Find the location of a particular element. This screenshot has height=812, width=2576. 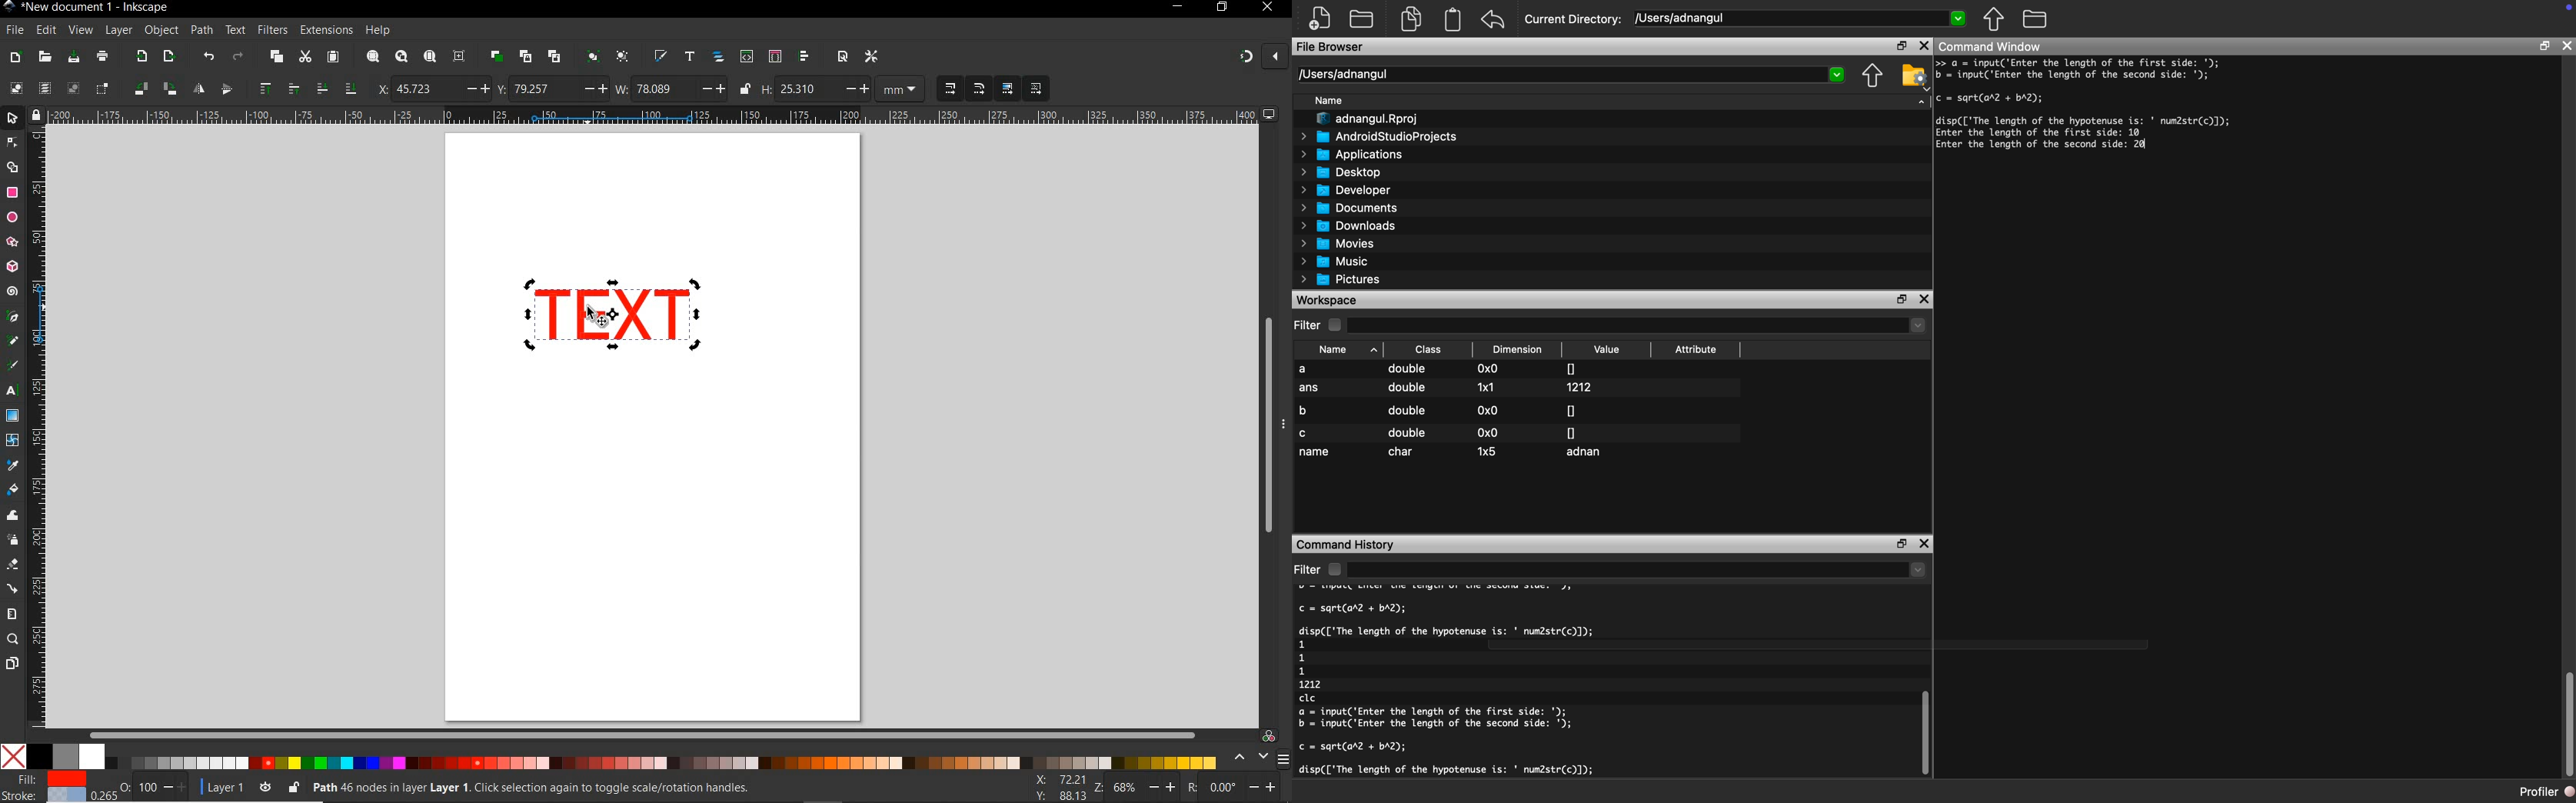

OPEN PREFERENCES is located at coordinates (873, 56).